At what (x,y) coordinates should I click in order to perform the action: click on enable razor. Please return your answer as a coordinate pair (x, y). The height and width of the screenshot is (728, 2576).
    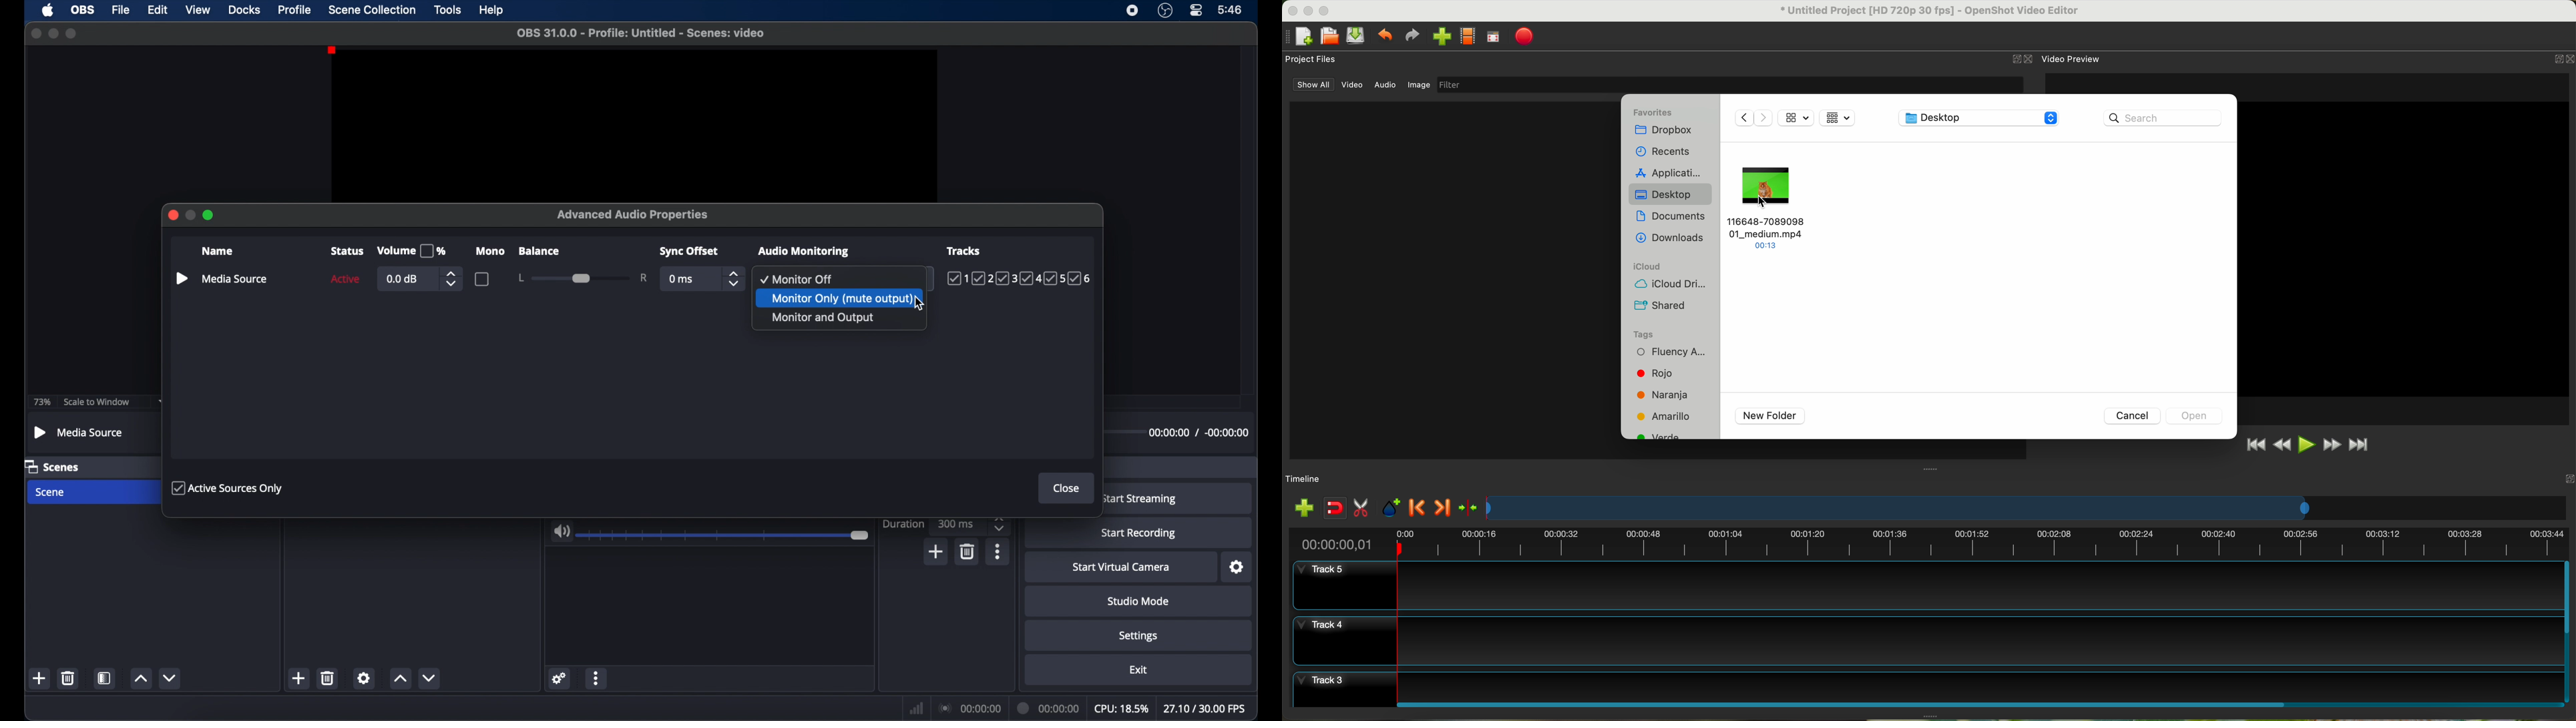
    Looking at the image, I should click on (1361, 509).